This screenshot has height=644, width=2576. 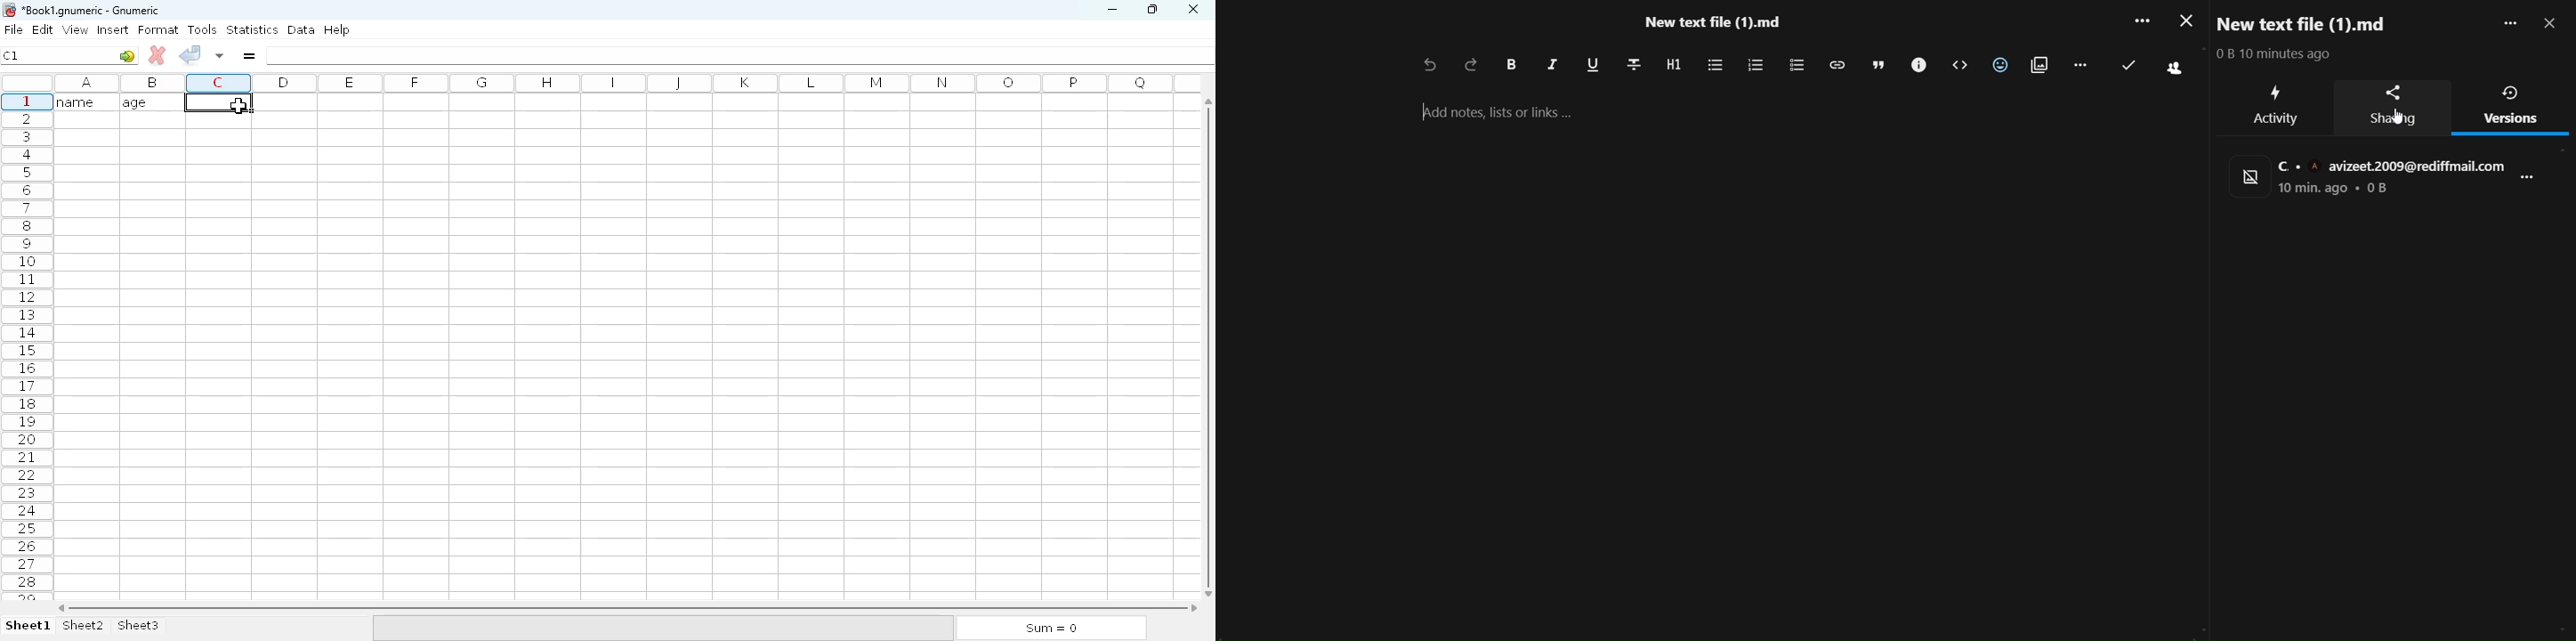 What do you see at coordinates (1880, 65) in the screenshot?
I see `block quote` at bounding box center [1880, 65].